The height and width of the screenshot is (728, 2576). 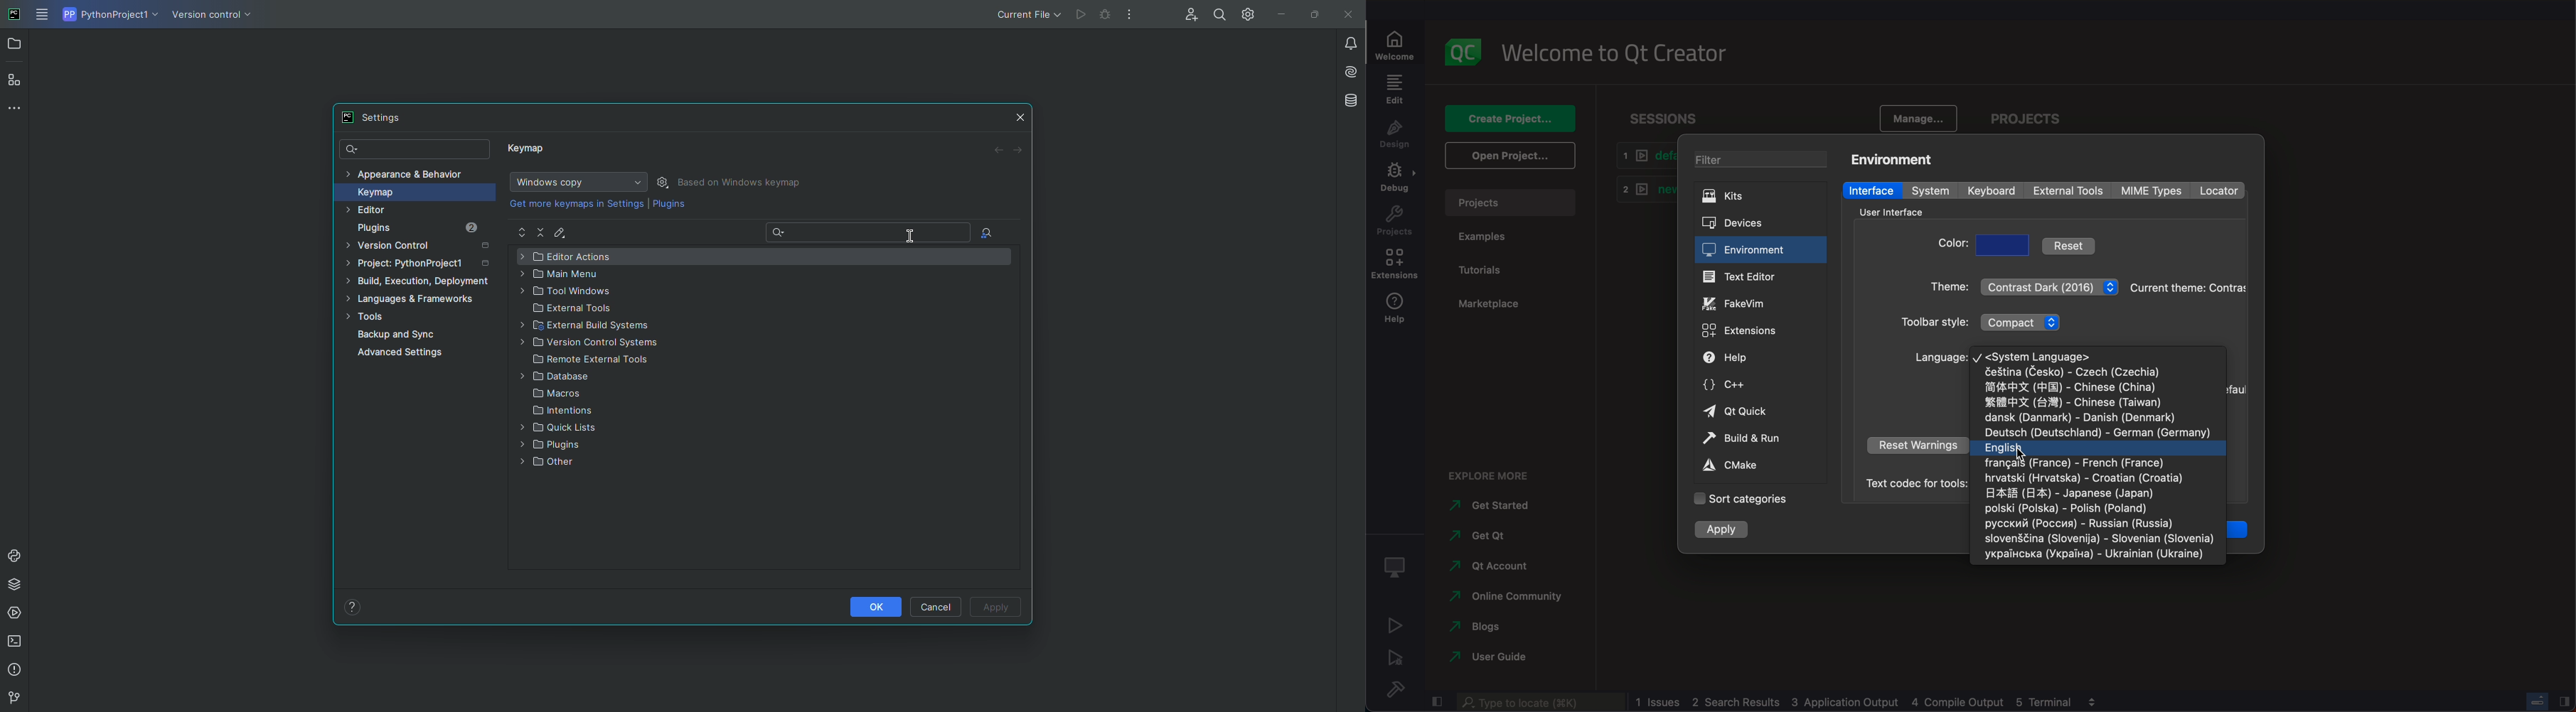 I want to click on Cancel, so click(x=938, y=606).